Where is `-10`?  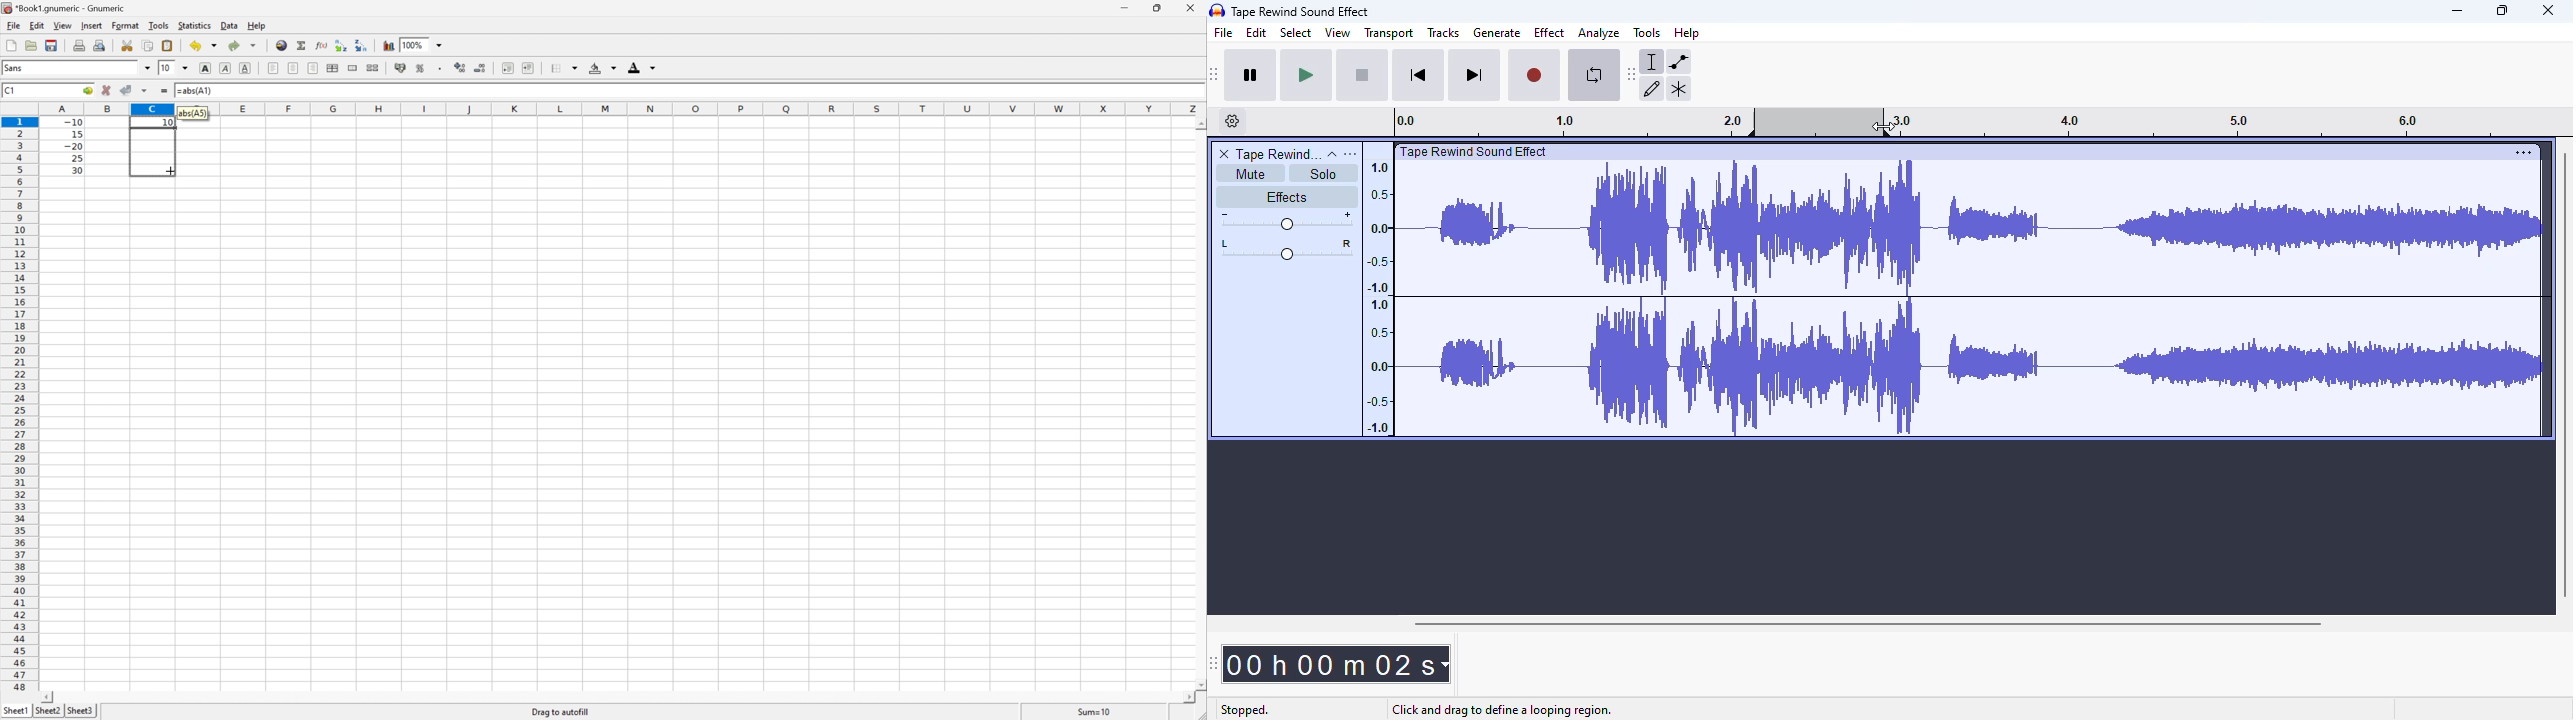
-10 is located at coordinates (73, 121).